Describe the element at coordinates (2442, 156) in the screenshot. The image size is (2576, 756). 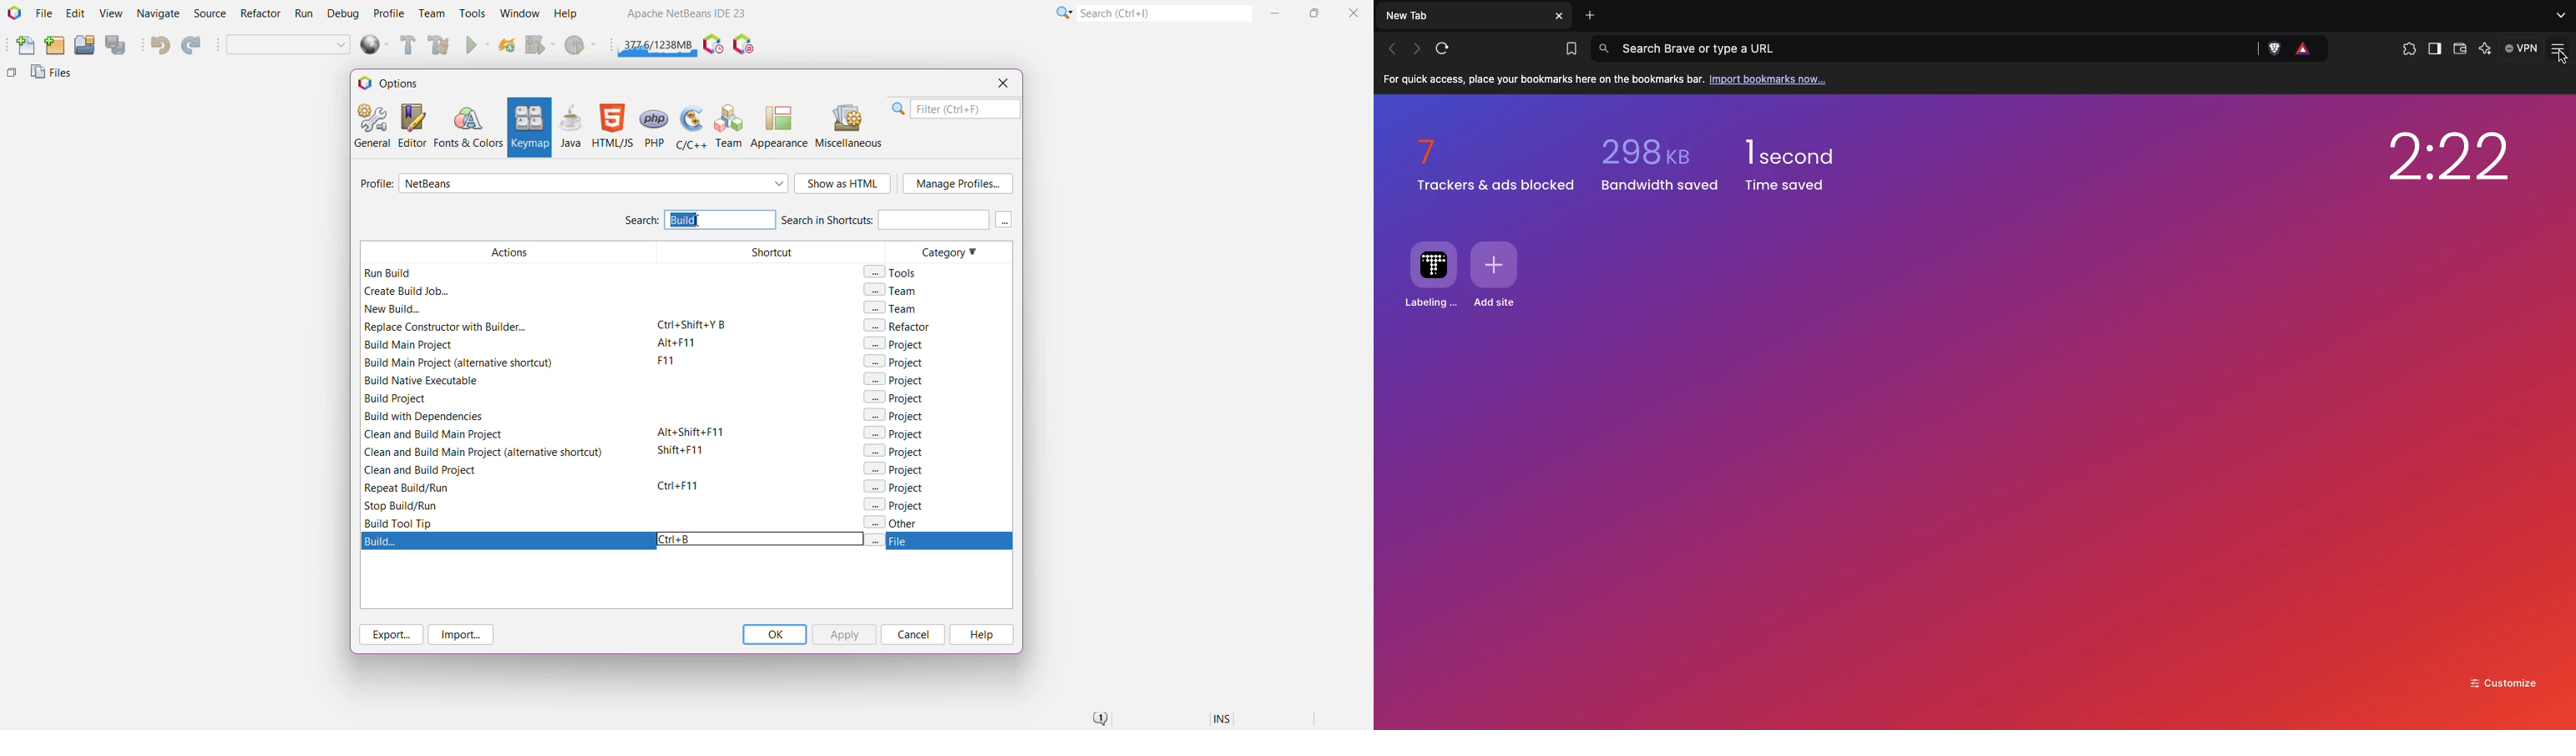
I see `Time` at that location.